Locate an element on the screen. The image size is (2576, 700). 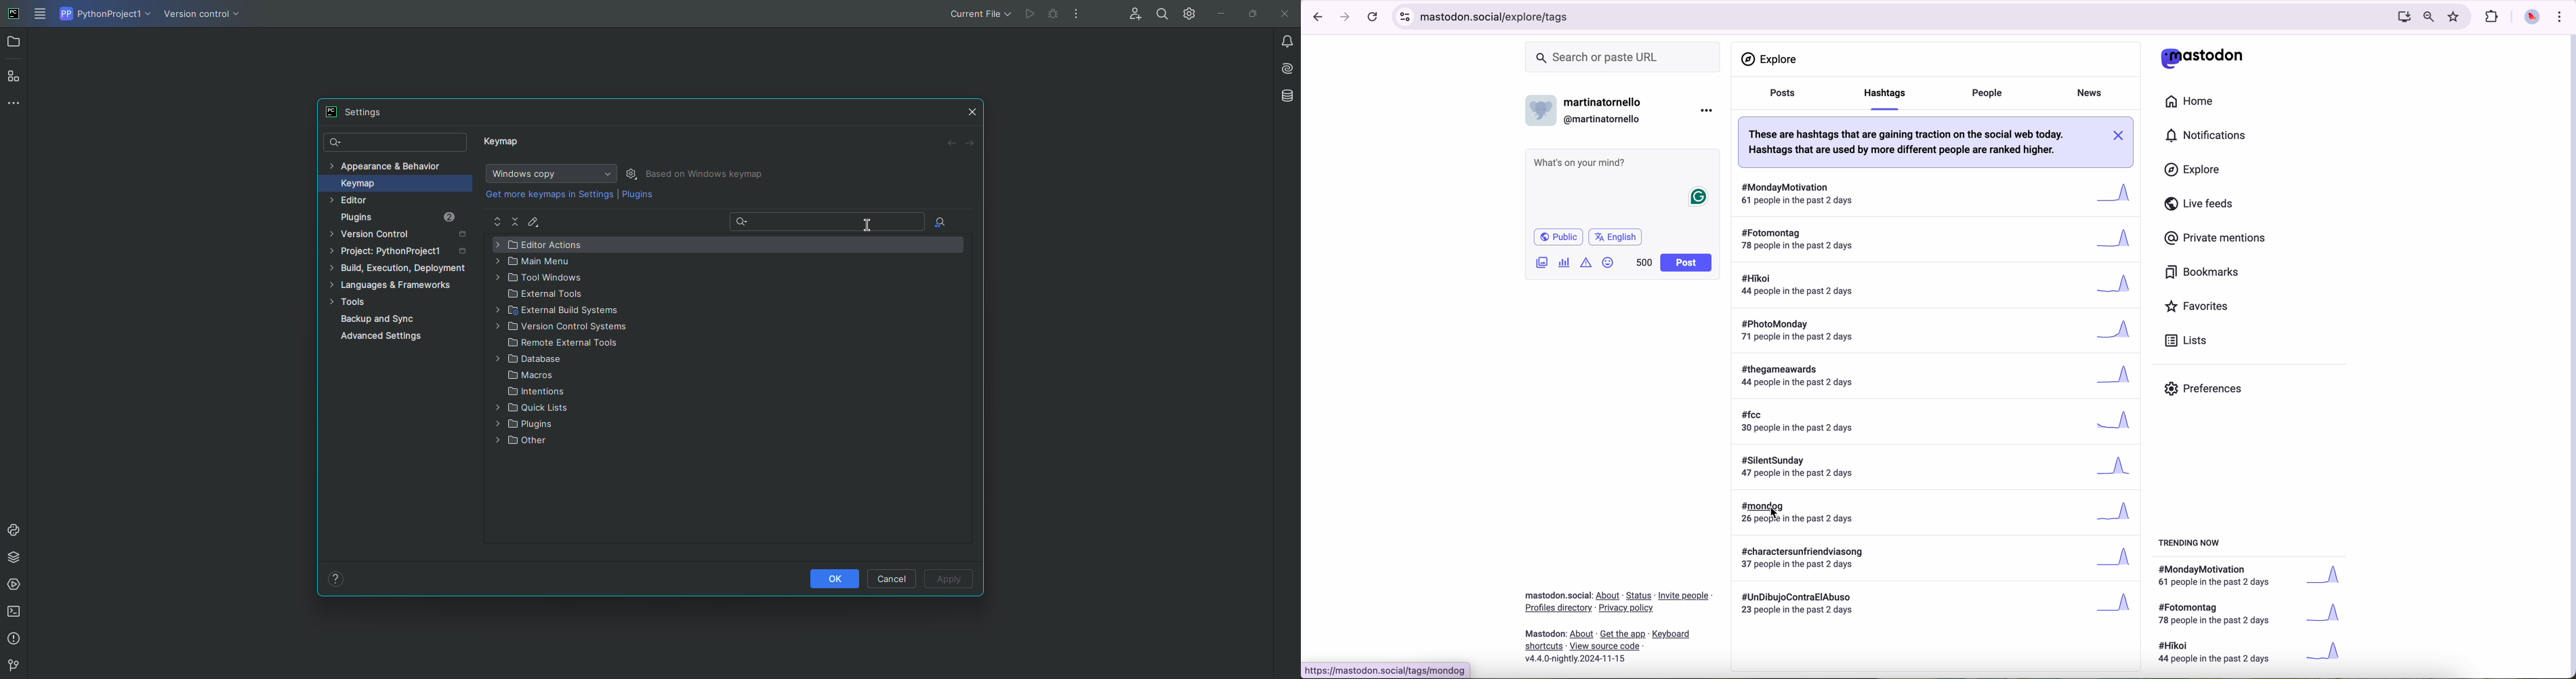
link is located at coordinates (1609, 596).